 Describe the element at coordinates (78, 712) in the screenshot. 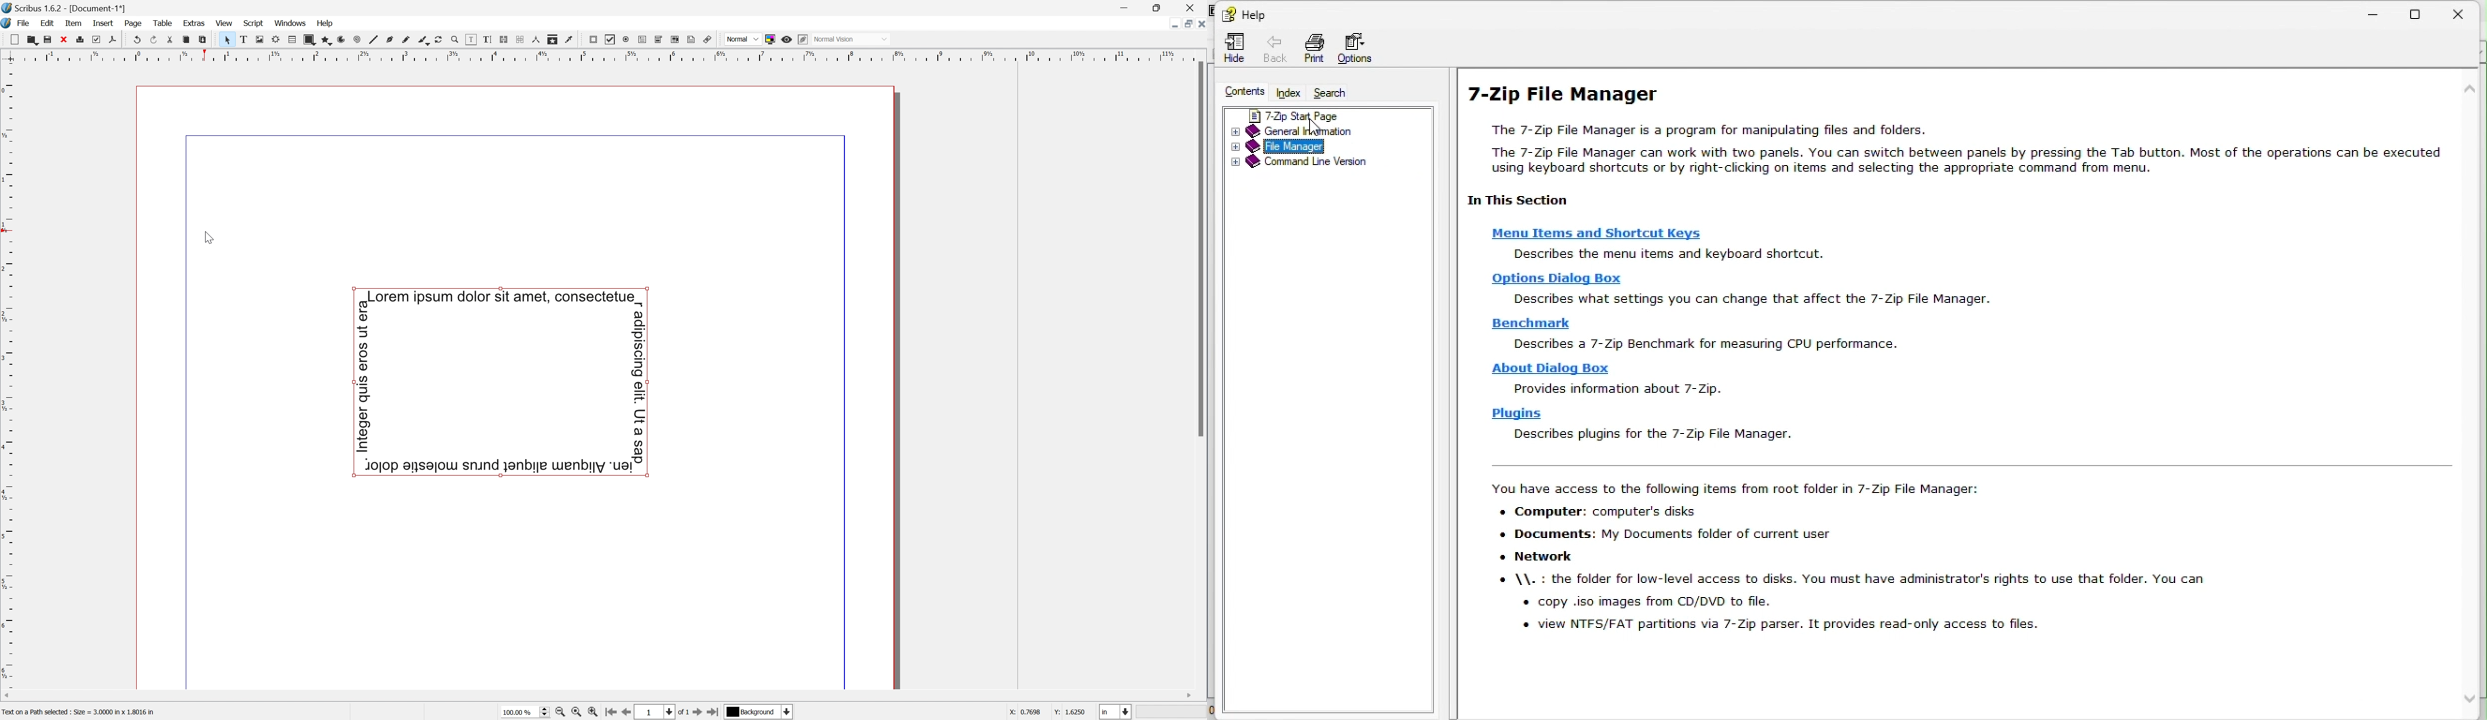

I see `Text on a path selected : Size = 3.000 in 1.8016 in` at that location.